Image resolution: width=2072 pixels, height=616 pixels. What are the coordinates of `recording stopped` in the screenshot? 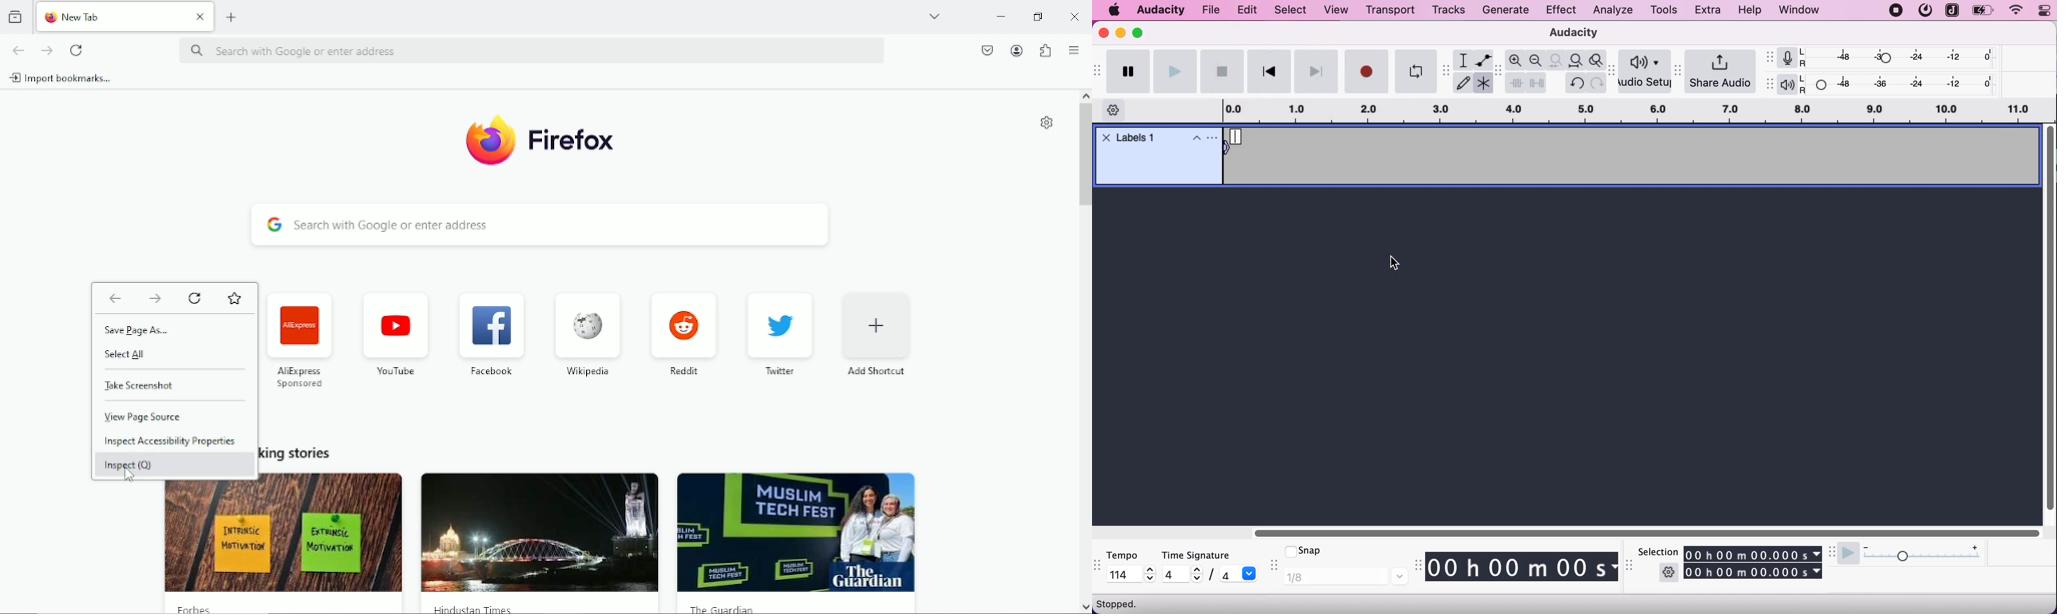 It's located at (1897, 10).